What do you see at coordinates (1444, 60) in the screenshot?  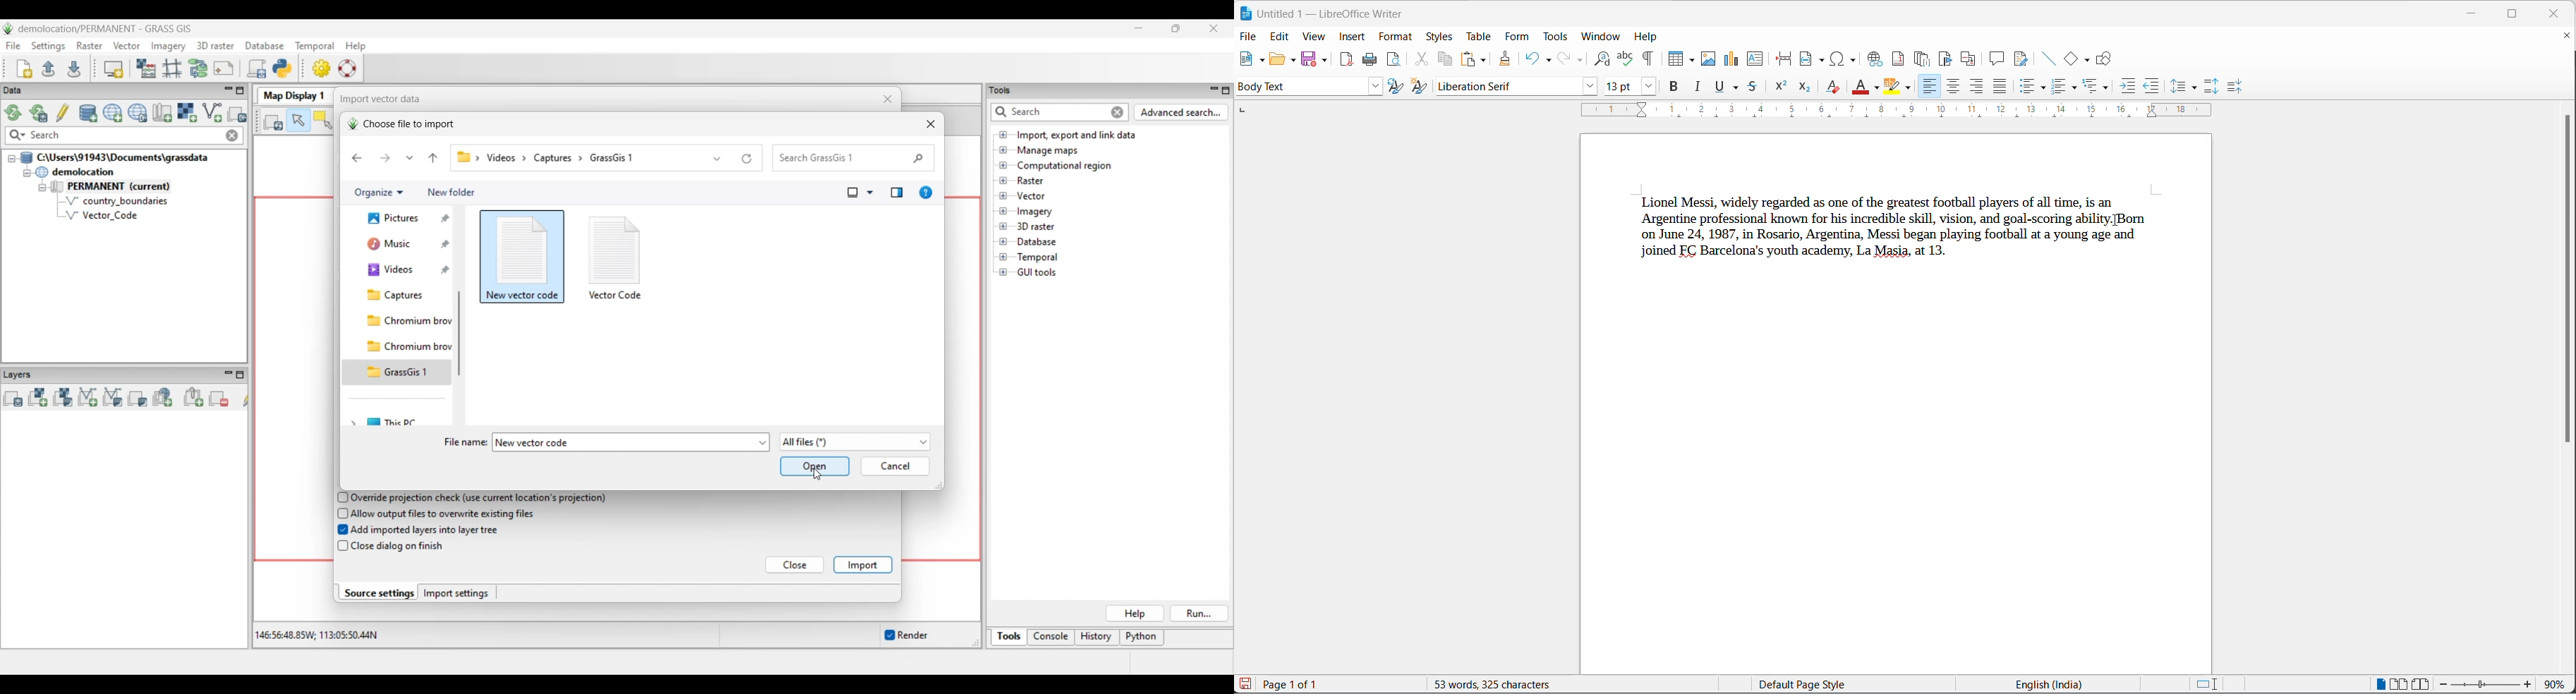 I see `copy` at bounding box center [1444, 60].